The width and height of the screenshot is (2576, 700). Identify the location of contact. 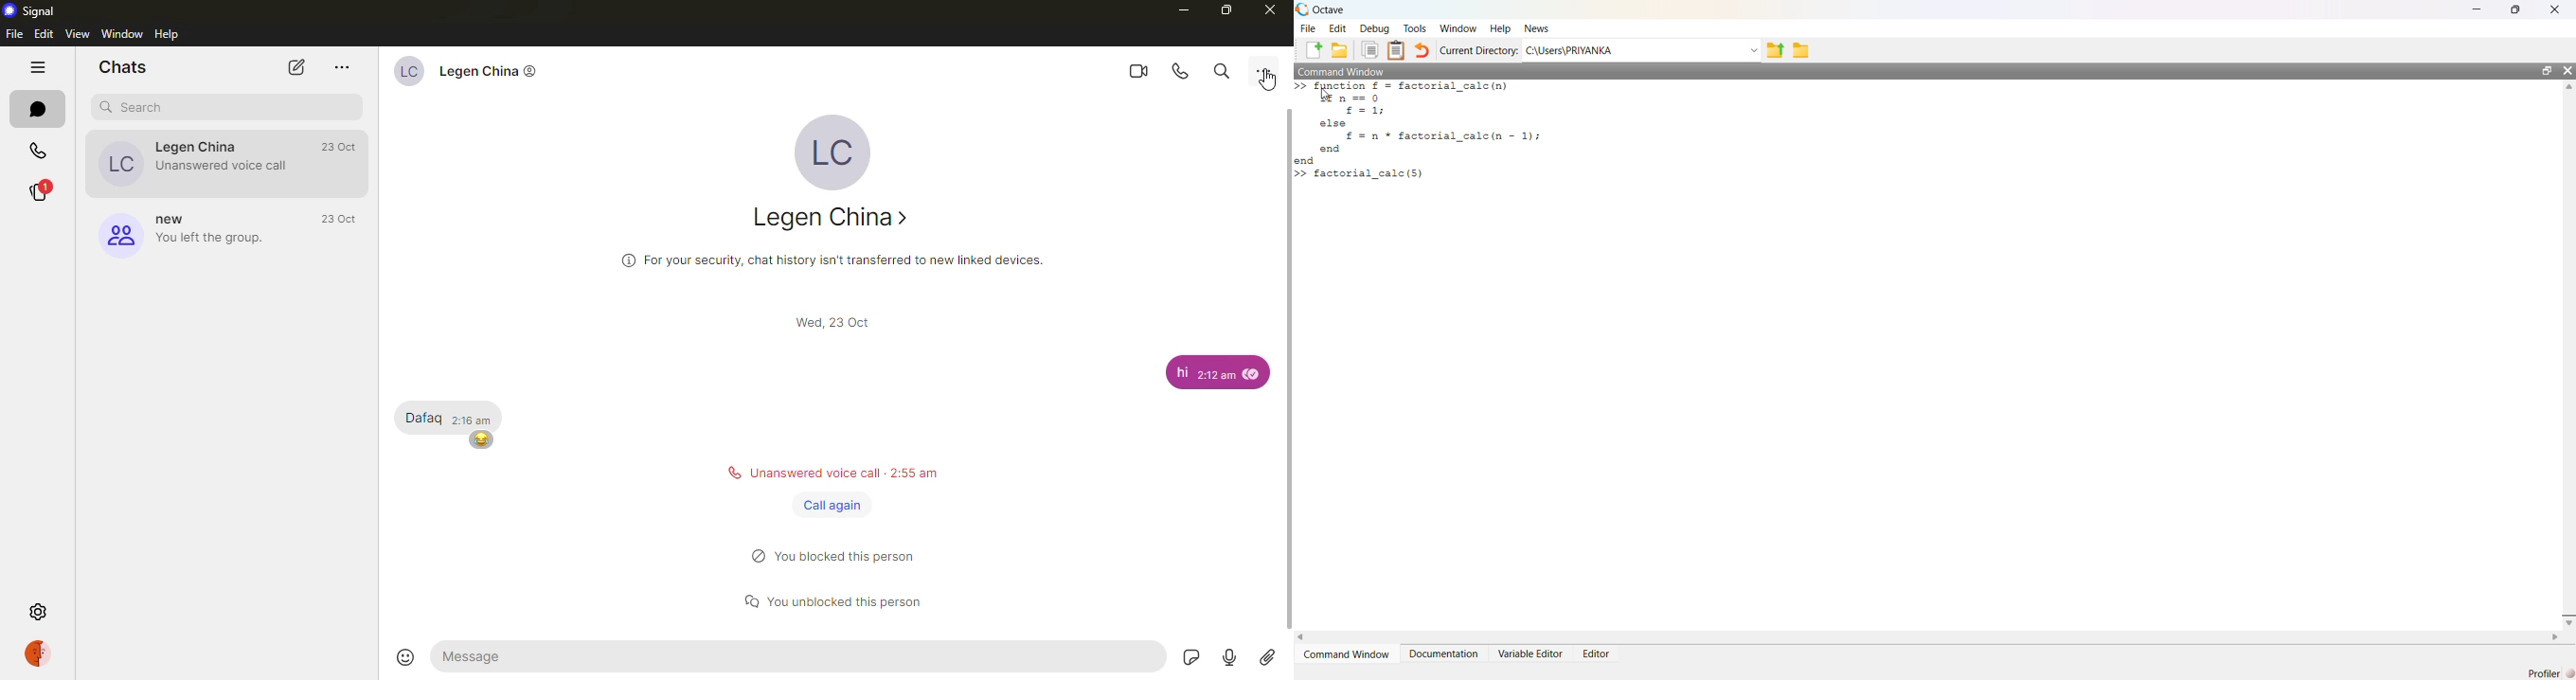
(193, 162).